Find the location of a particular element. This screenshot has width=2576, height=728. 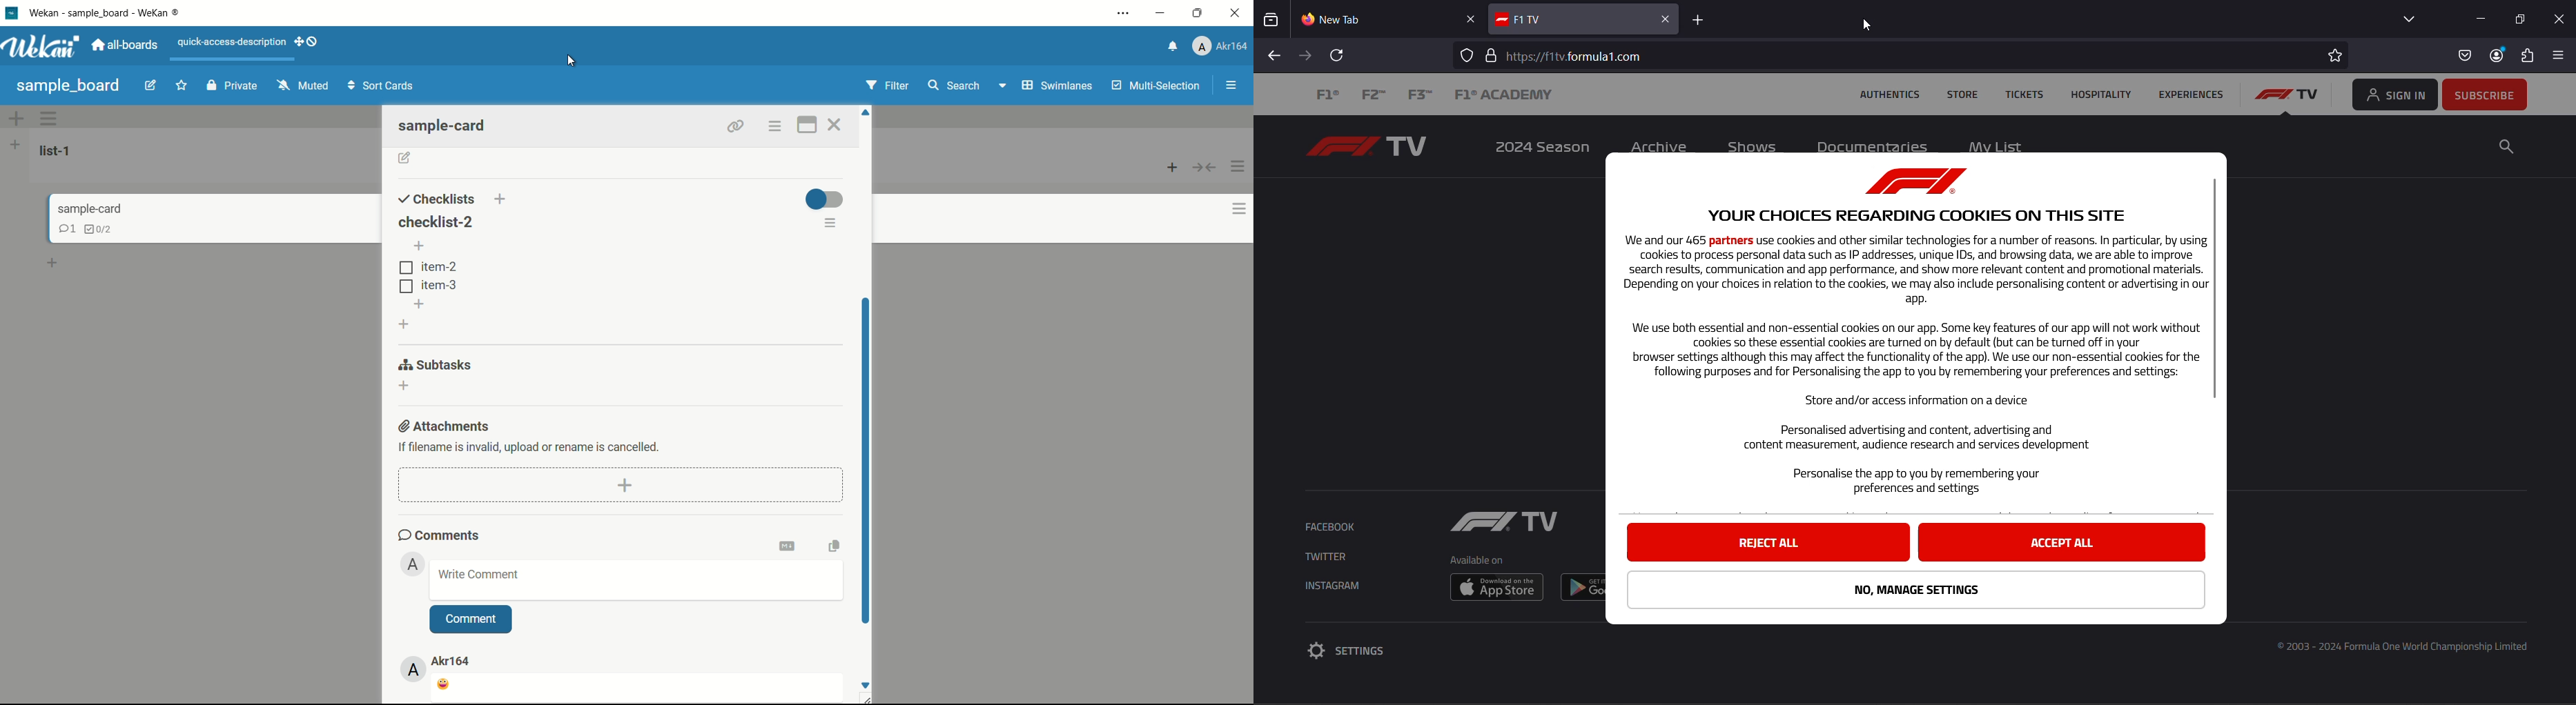

store is located at coordinates (1963, 96).